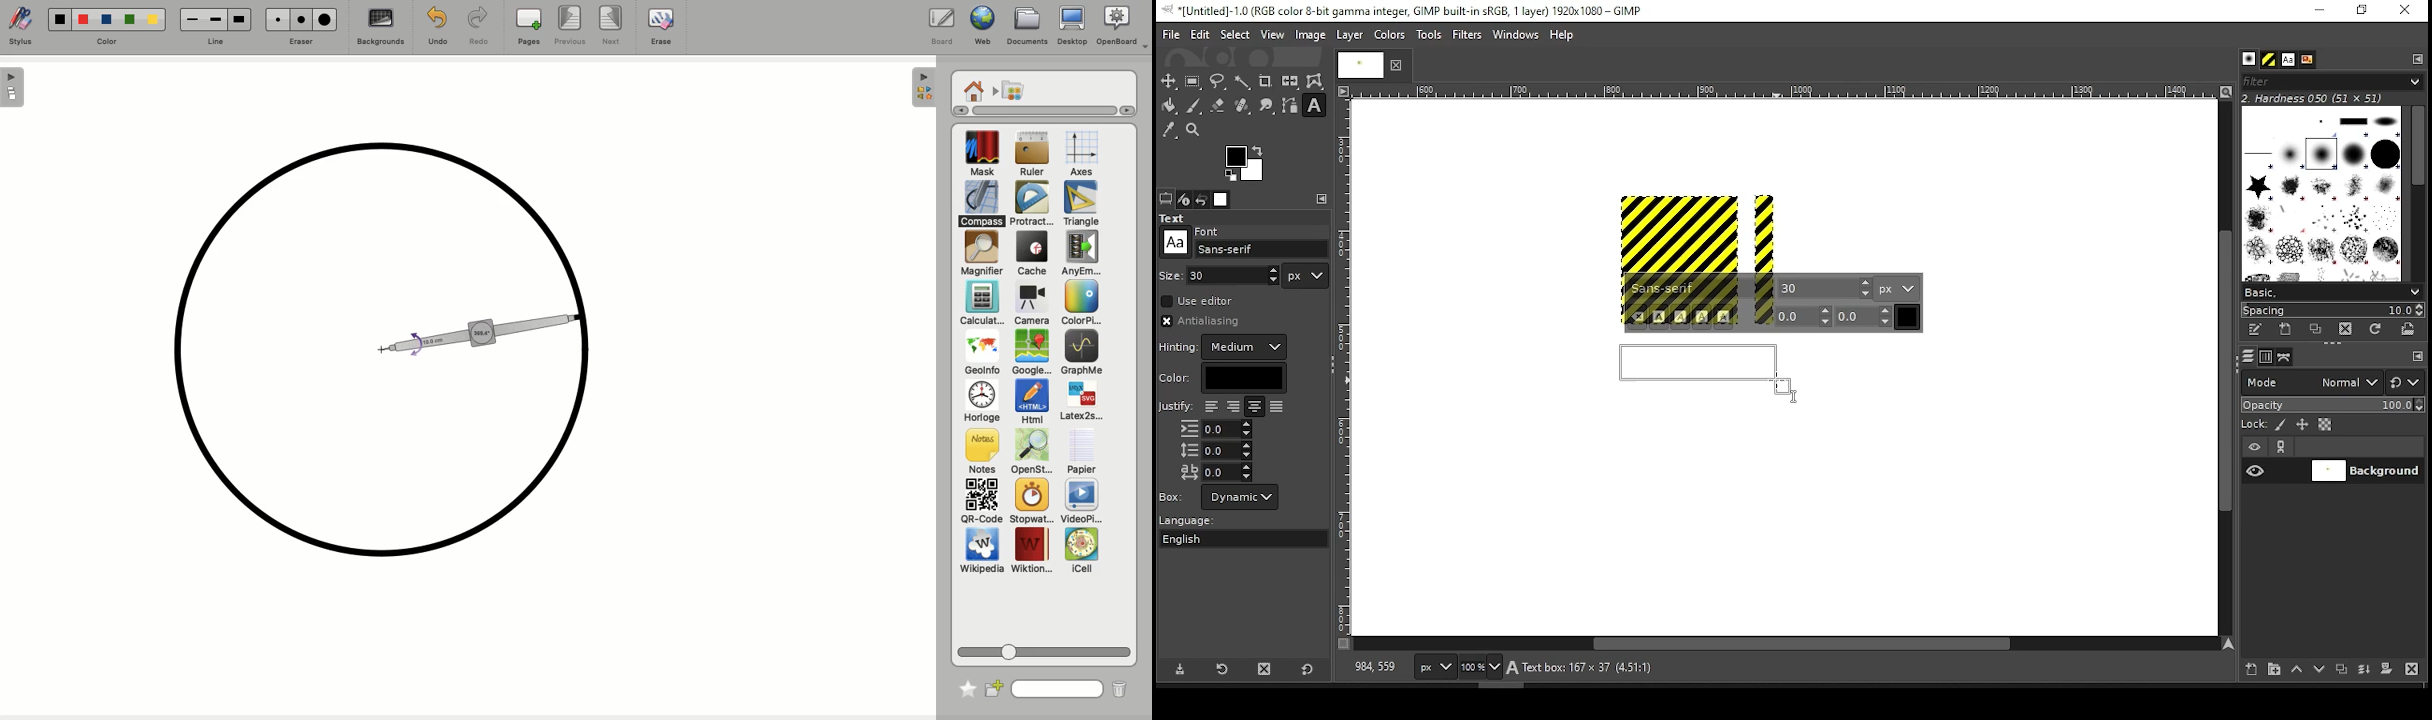 This screenshot has width=2436, height=728. I want to click on GoogleMap, so click(1031, 354).